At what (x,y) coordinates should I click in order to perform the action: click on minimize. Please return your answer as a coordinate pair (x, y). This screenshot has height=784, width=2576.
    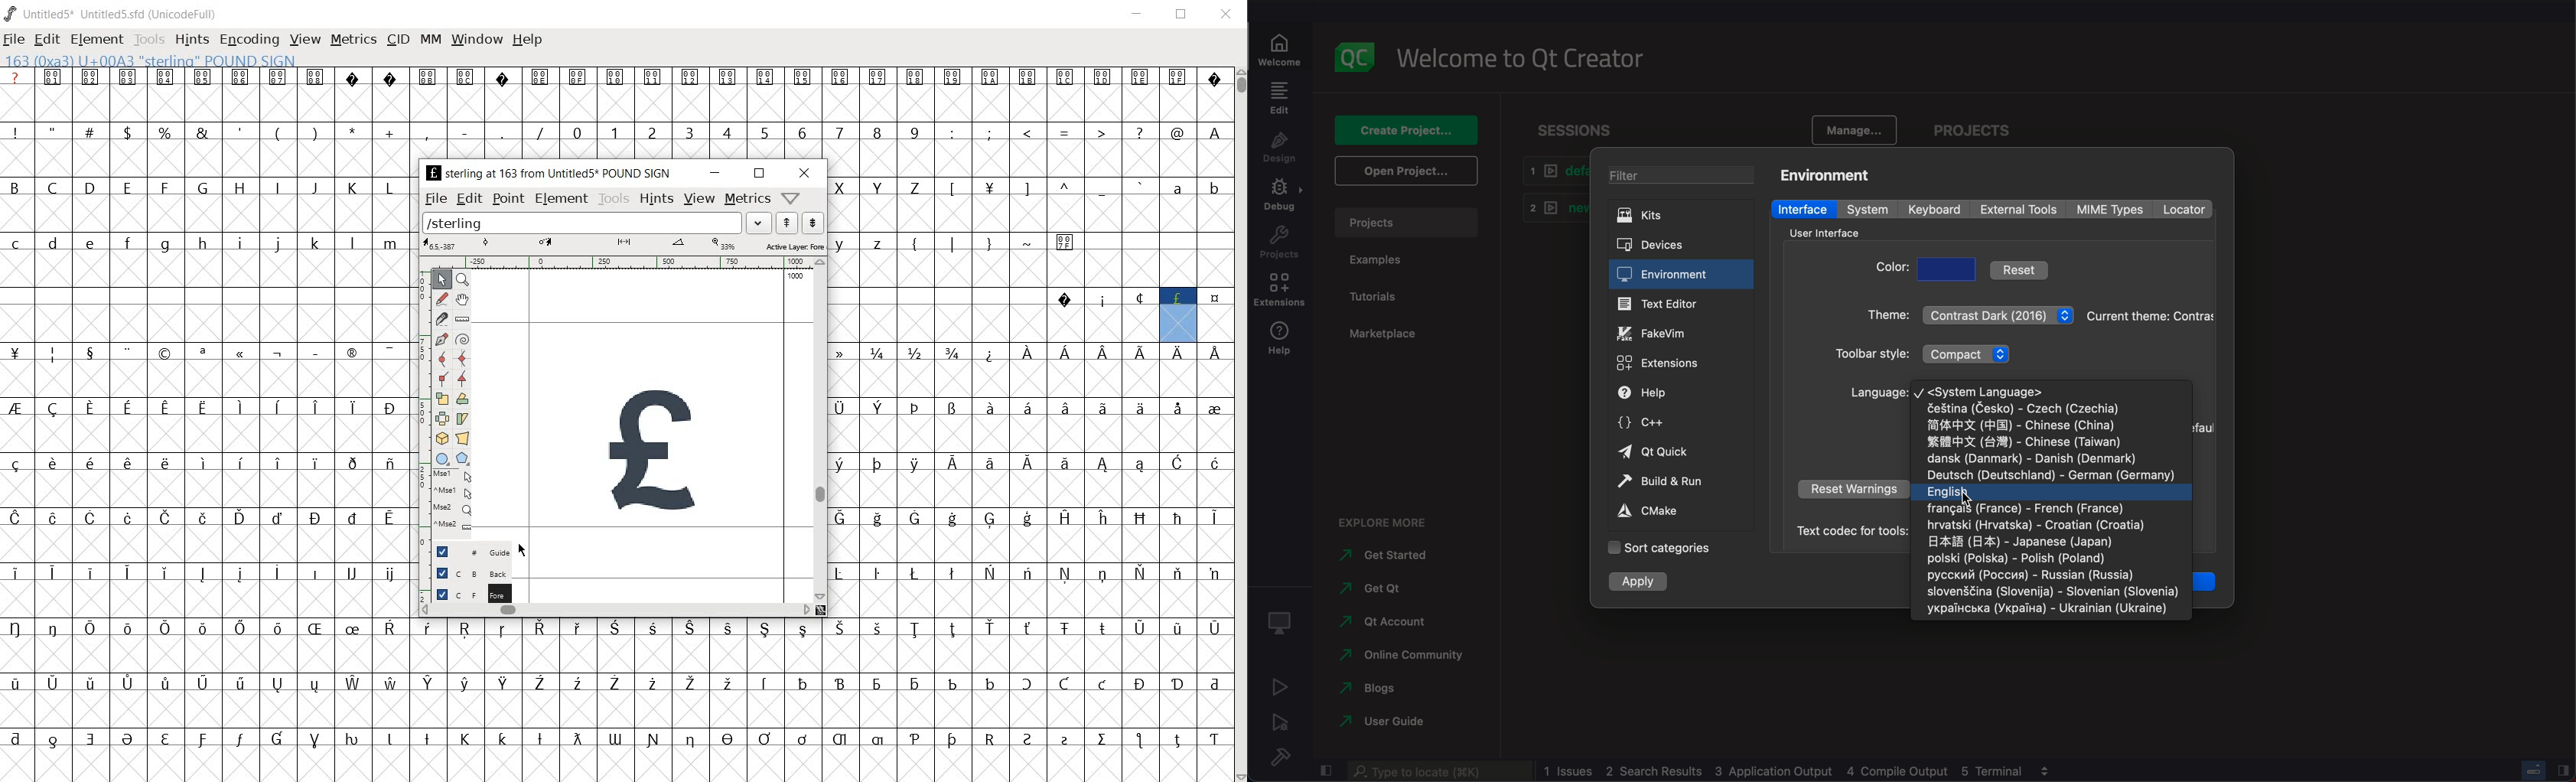
    Looking at the image, I should click on (714, 173).